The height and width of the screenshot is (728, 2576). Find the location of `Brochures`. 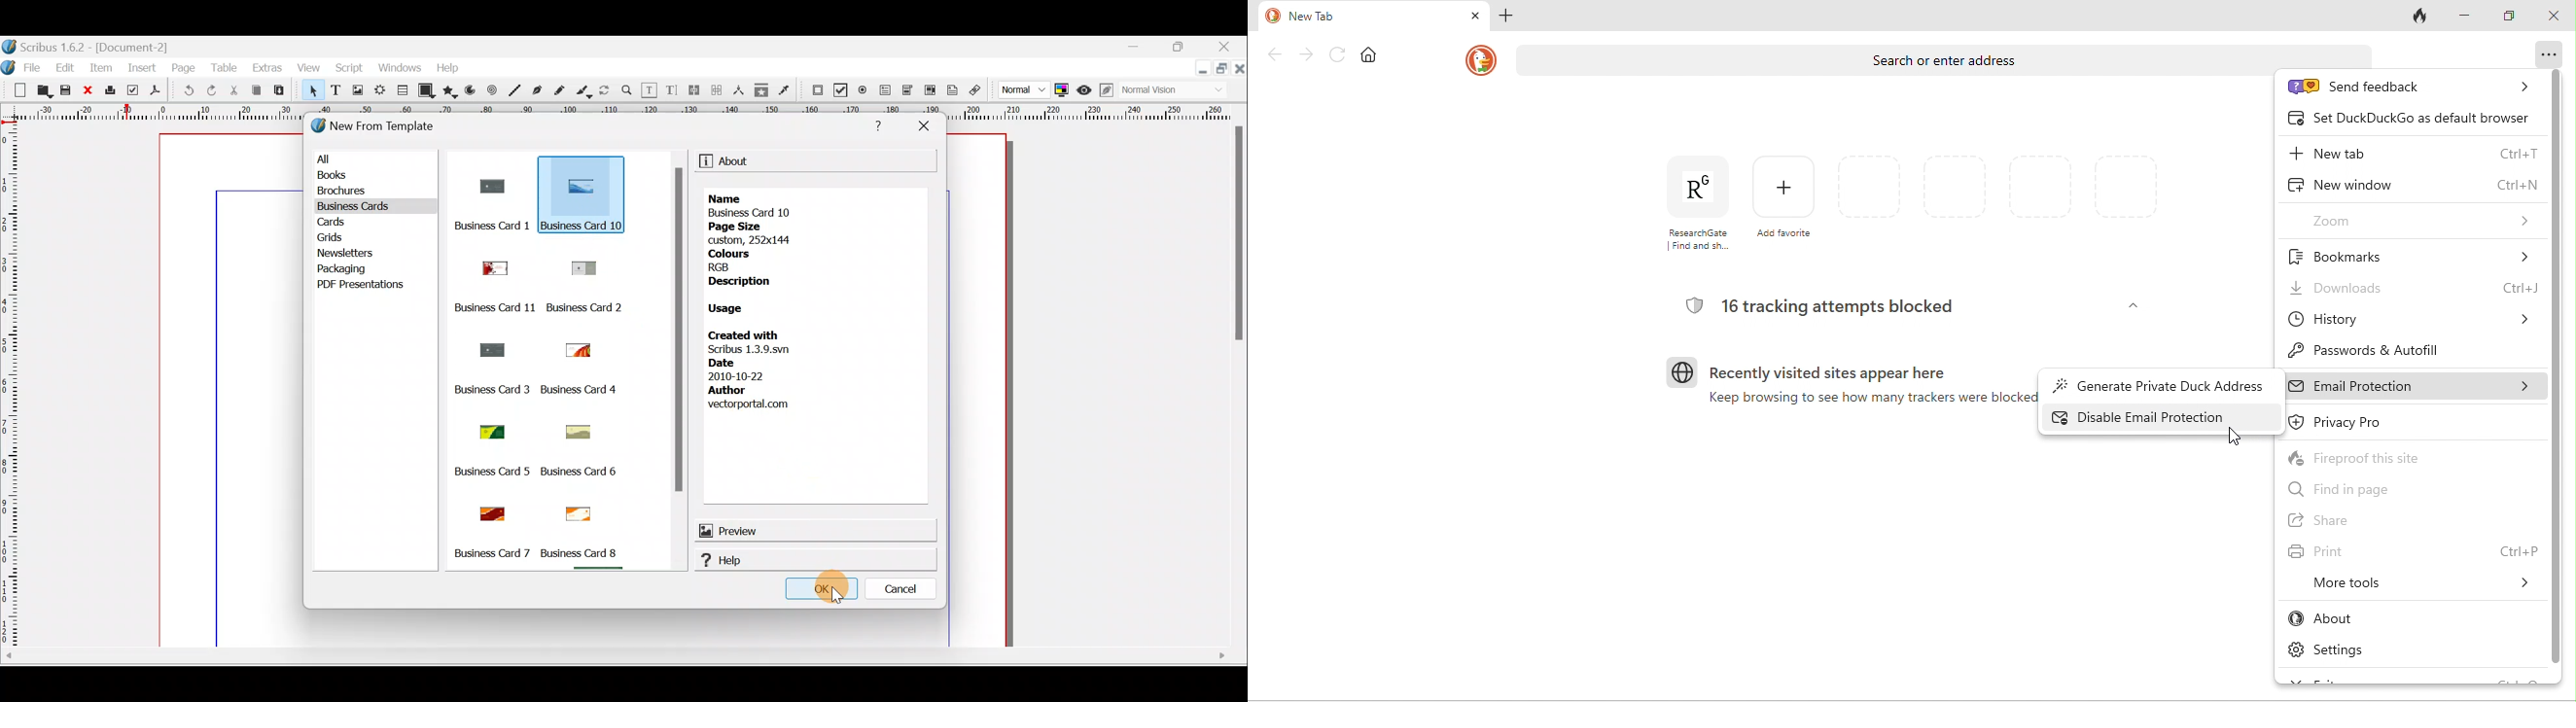

Brochures is located at coordinates (369, 194).